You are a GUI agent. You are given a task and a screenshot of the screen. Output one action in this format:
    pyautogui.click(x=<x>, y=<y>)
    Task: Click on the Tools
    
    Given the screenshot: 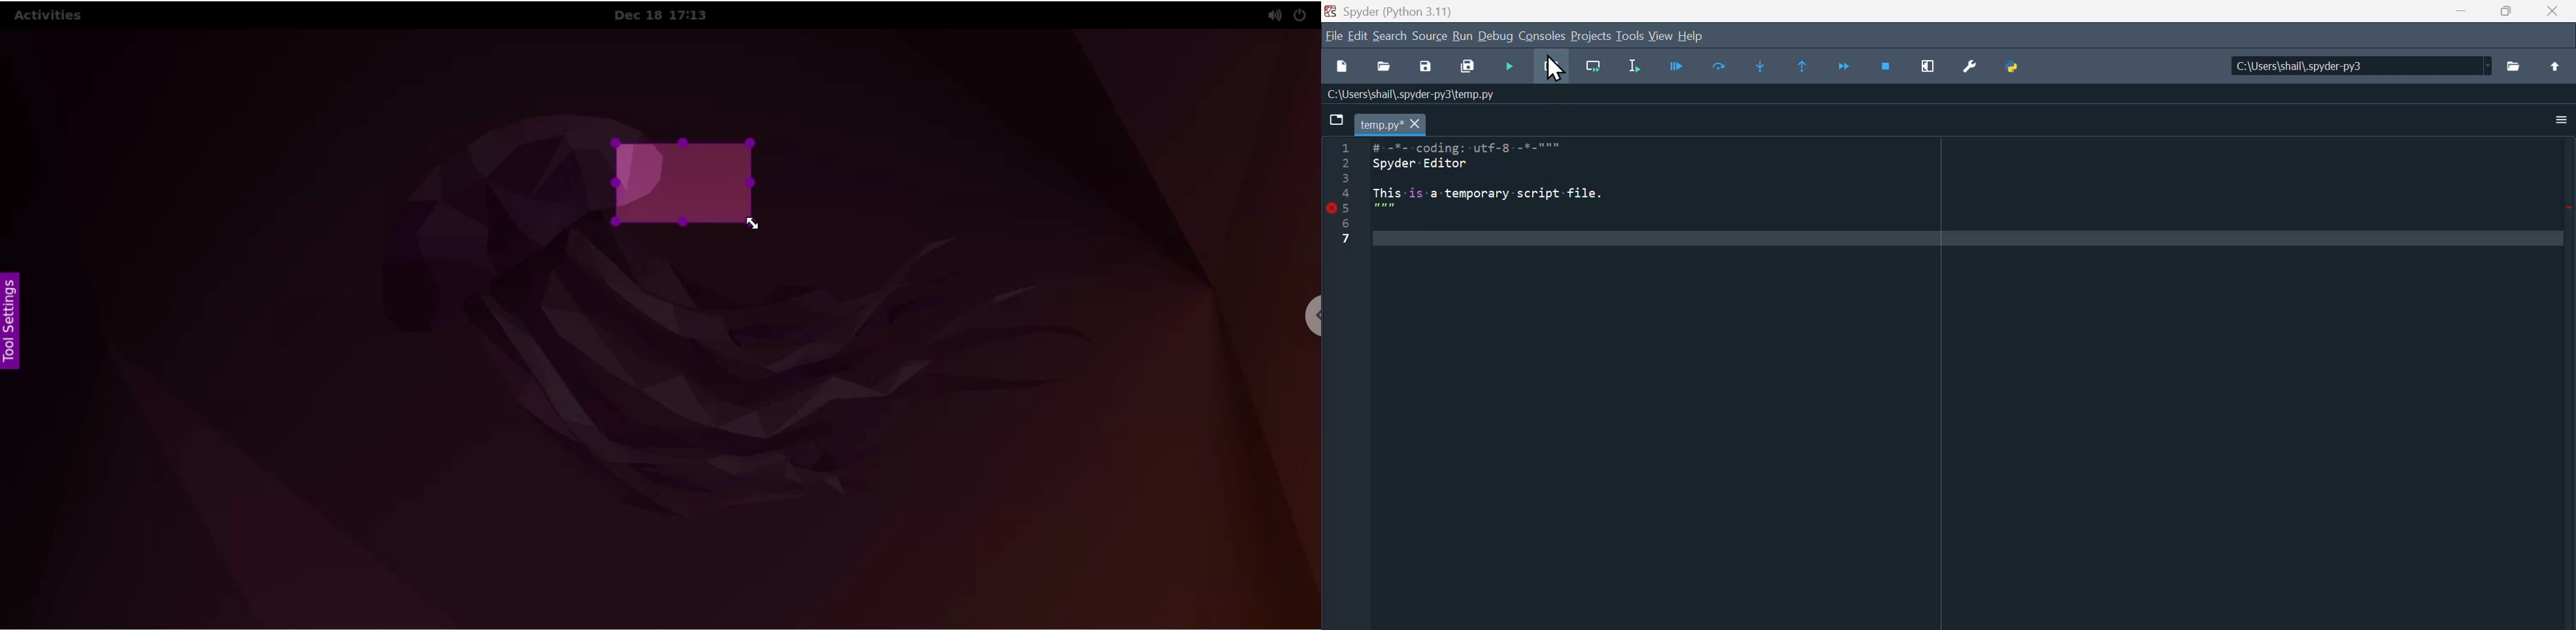 What is the action you would take?
    pyautogui.click(x=1630, y=35)
    